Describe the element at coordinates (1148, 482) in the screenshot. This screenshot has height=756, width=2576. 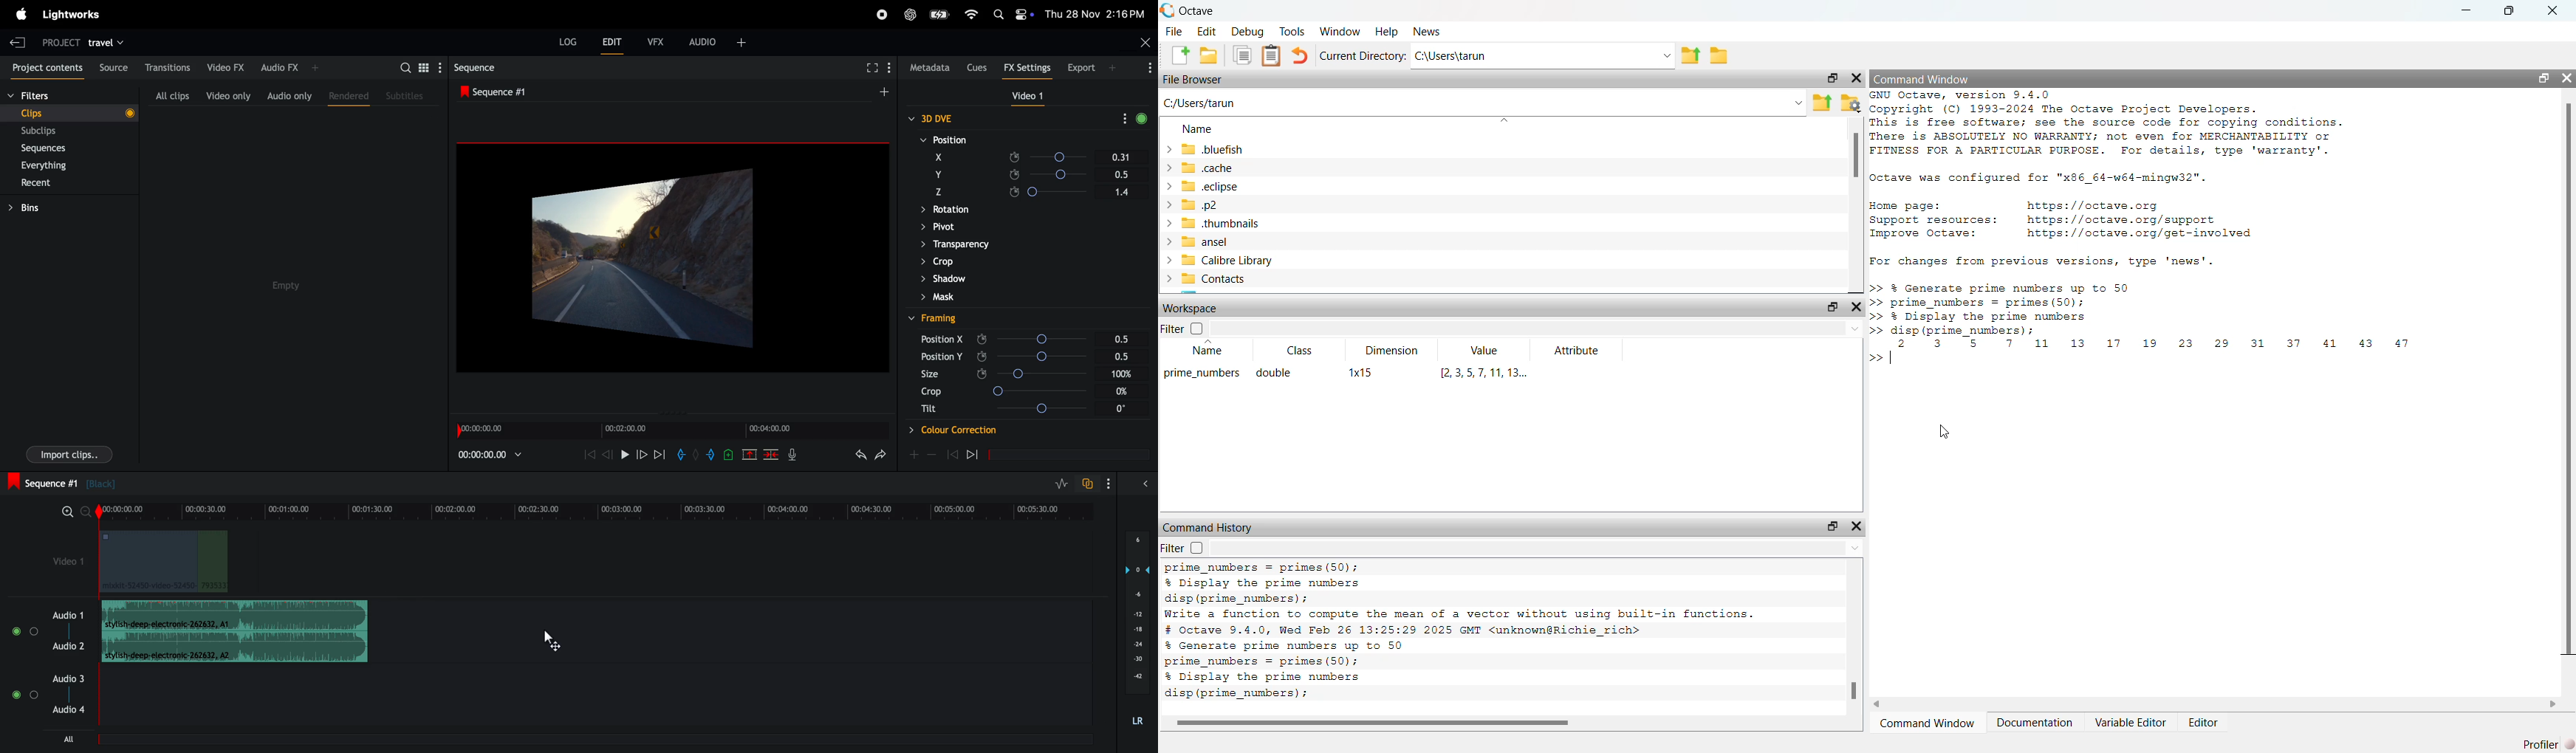
I see `options` at that location.